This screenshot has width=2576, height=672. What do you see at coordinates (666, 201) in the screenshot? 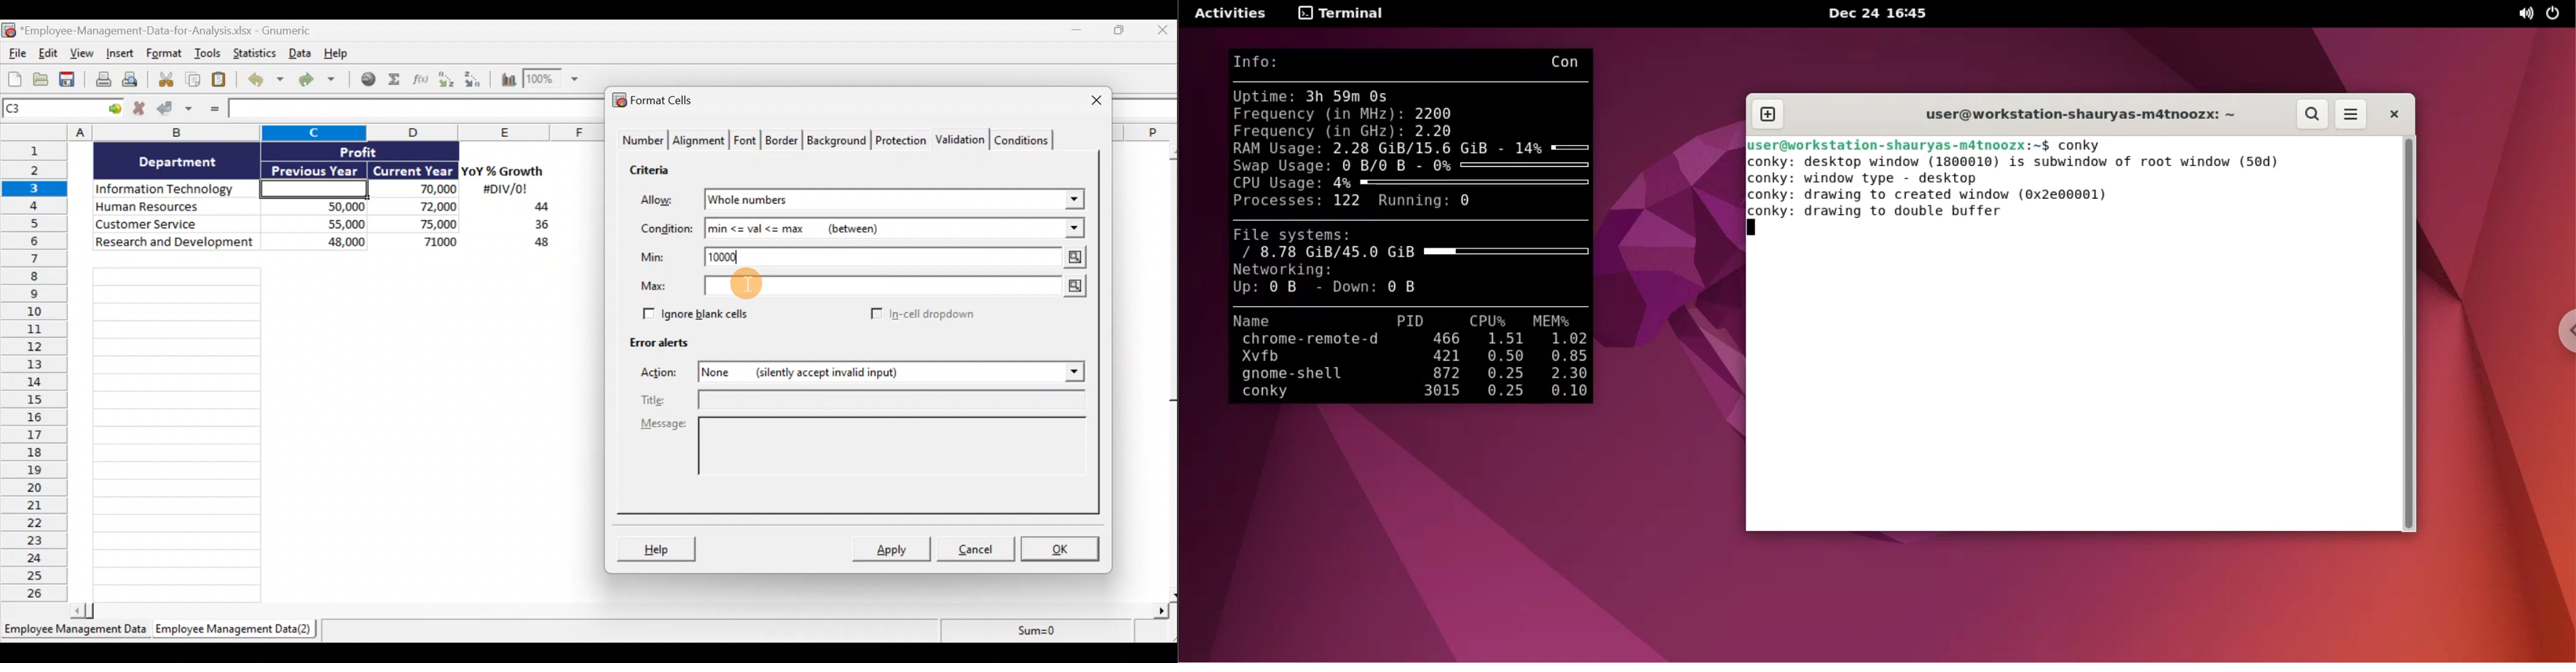
I see `Allow` at bounding box center [666, 201].